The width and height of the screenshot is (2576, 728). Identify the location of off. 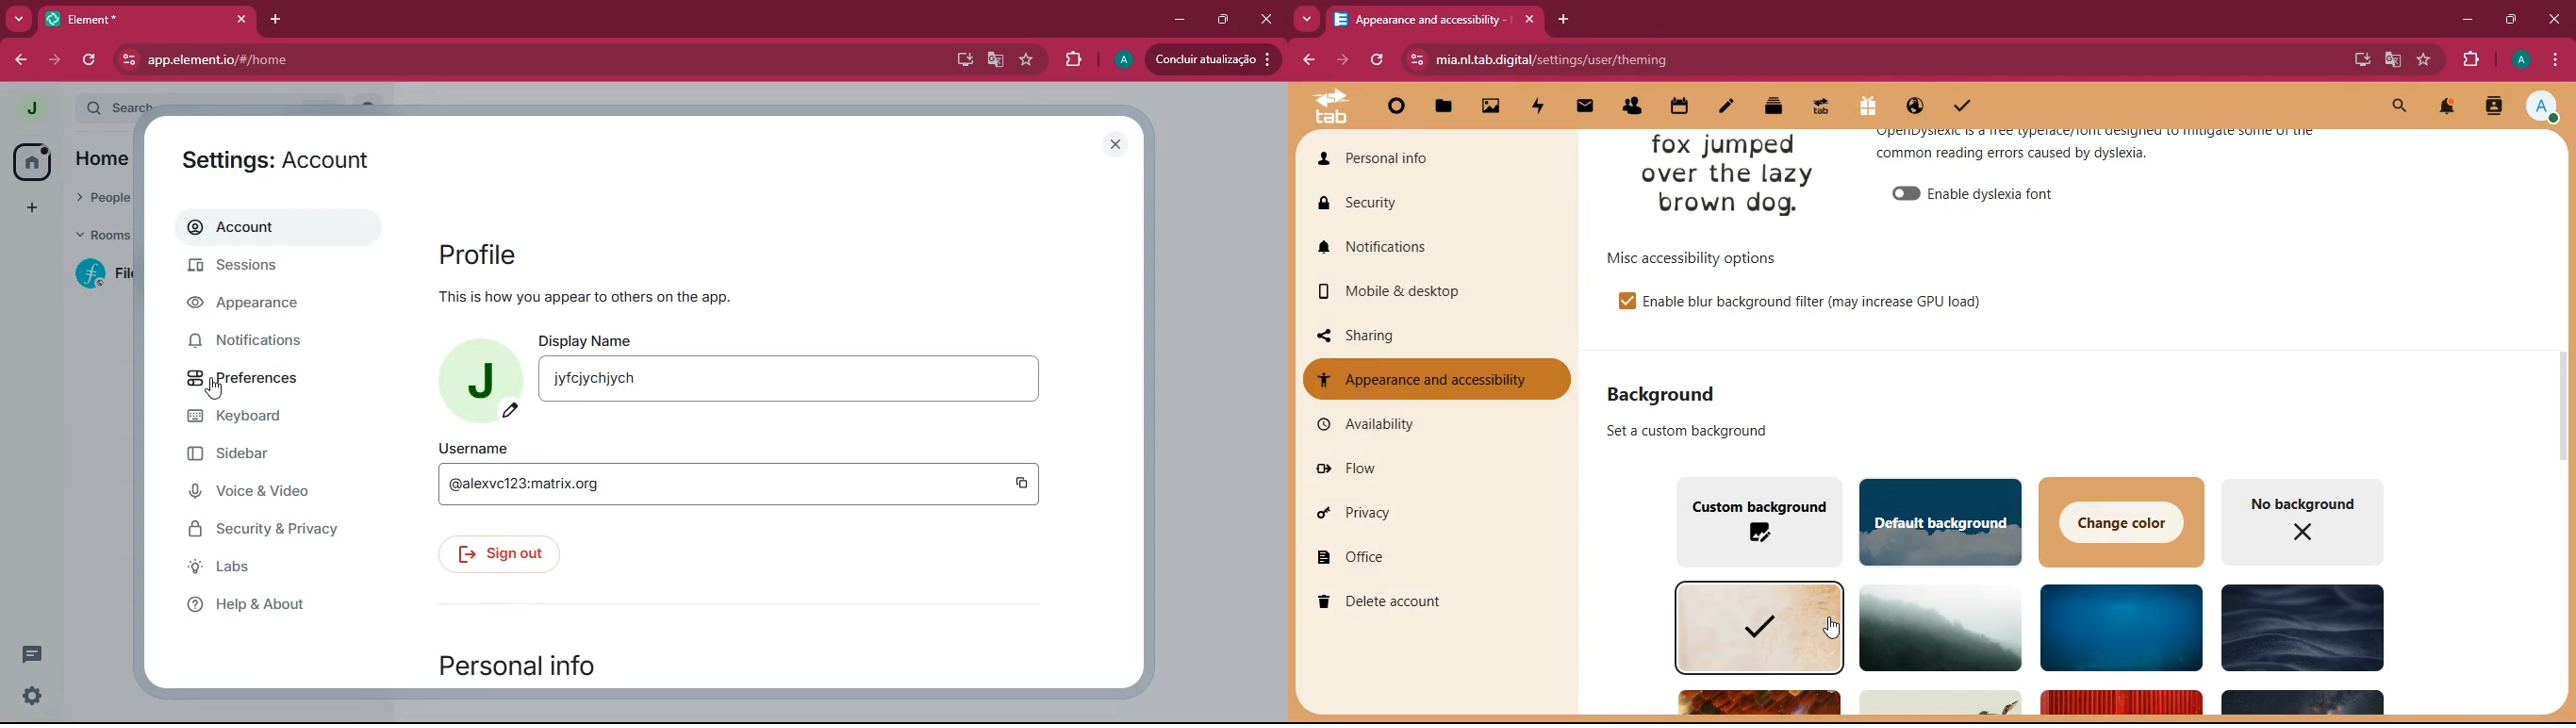
(1907, 193).